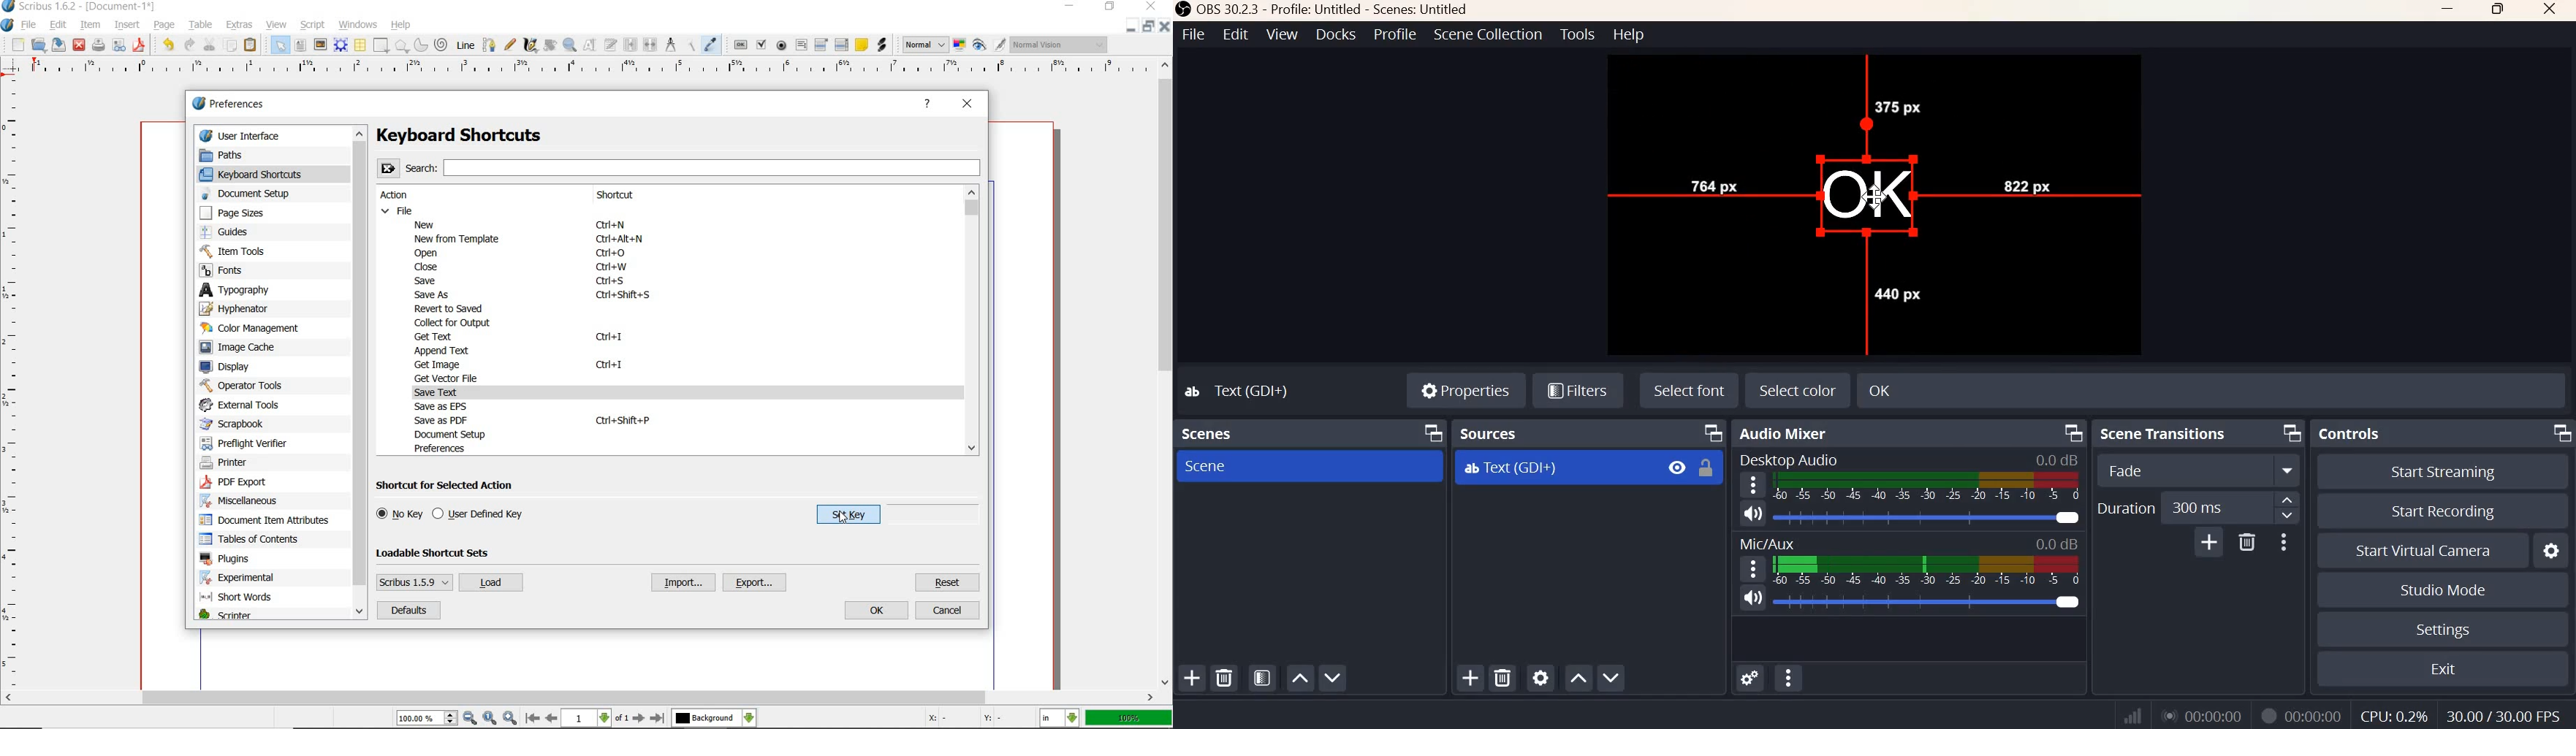 This screenshot has height=756, width=2576. What do you see at coordinates (1789, 677) in the screenshot?
I see `Audio Mixer Menu` at bounding box center [1789, 677].